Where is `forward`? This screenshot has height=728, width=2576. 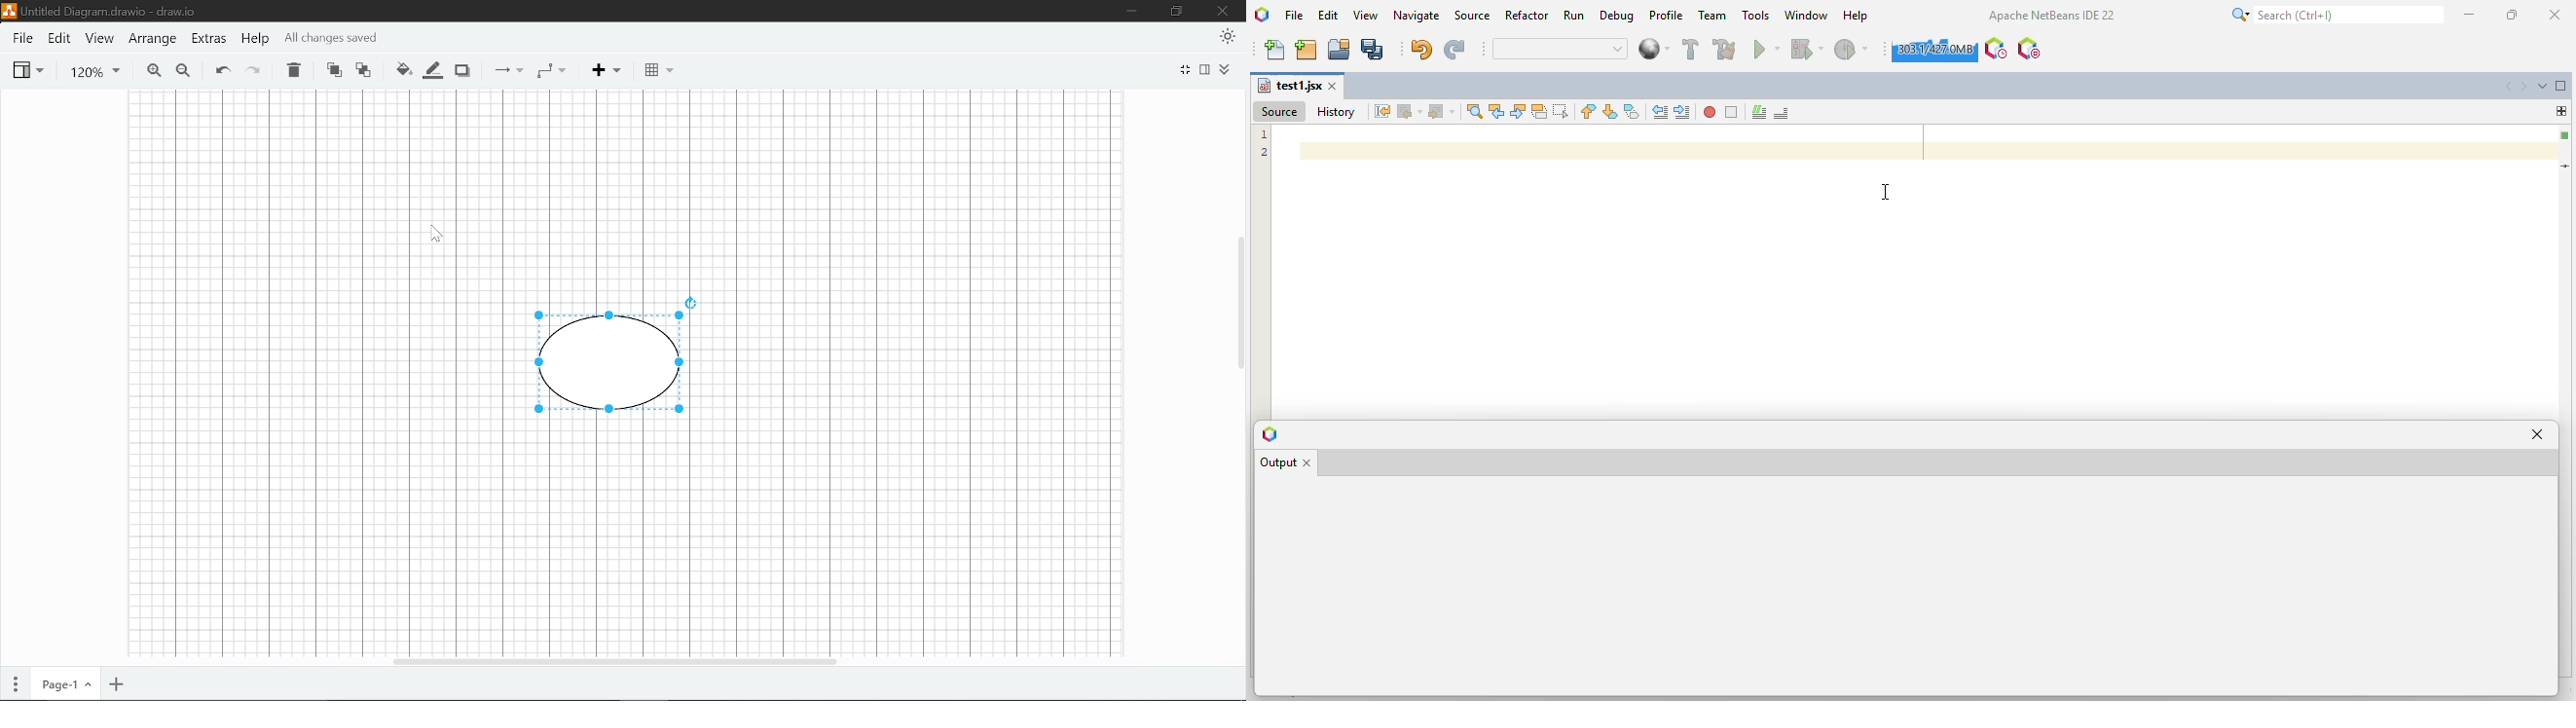 forward is located at coordinates (1442, 112).